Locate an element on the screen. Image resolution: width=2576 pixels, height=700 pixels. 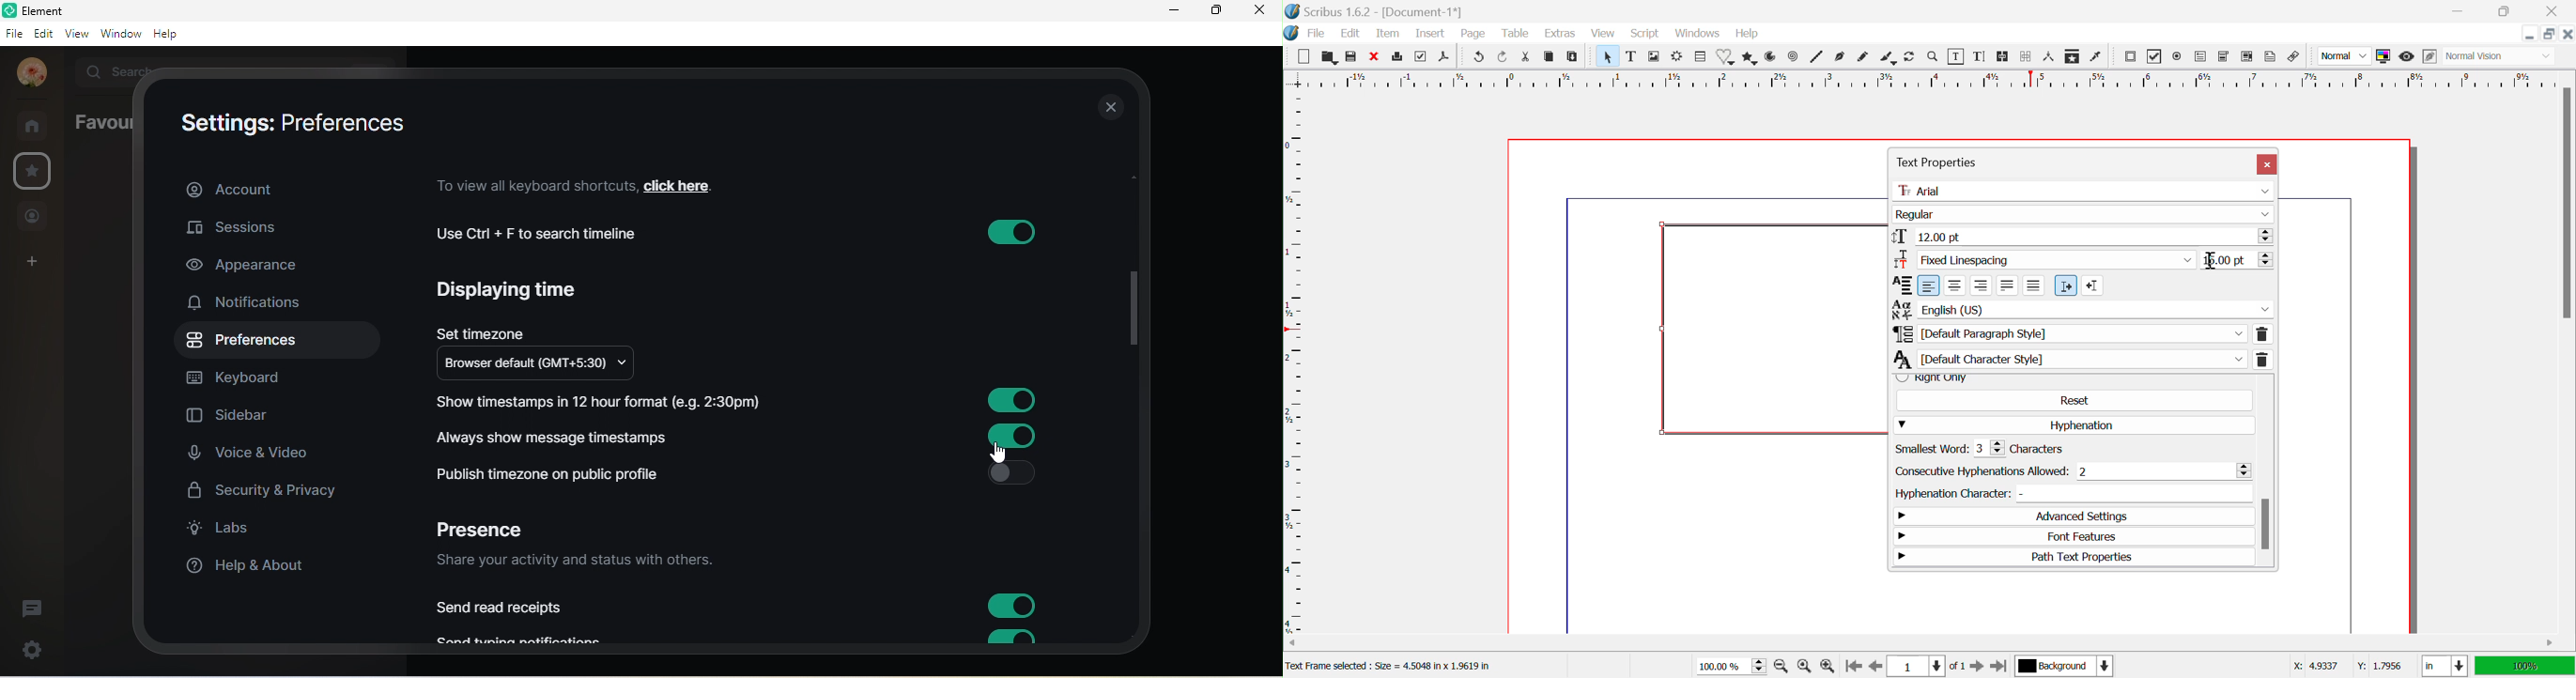
Path Text Properties is located at coordinates (2075, 557).